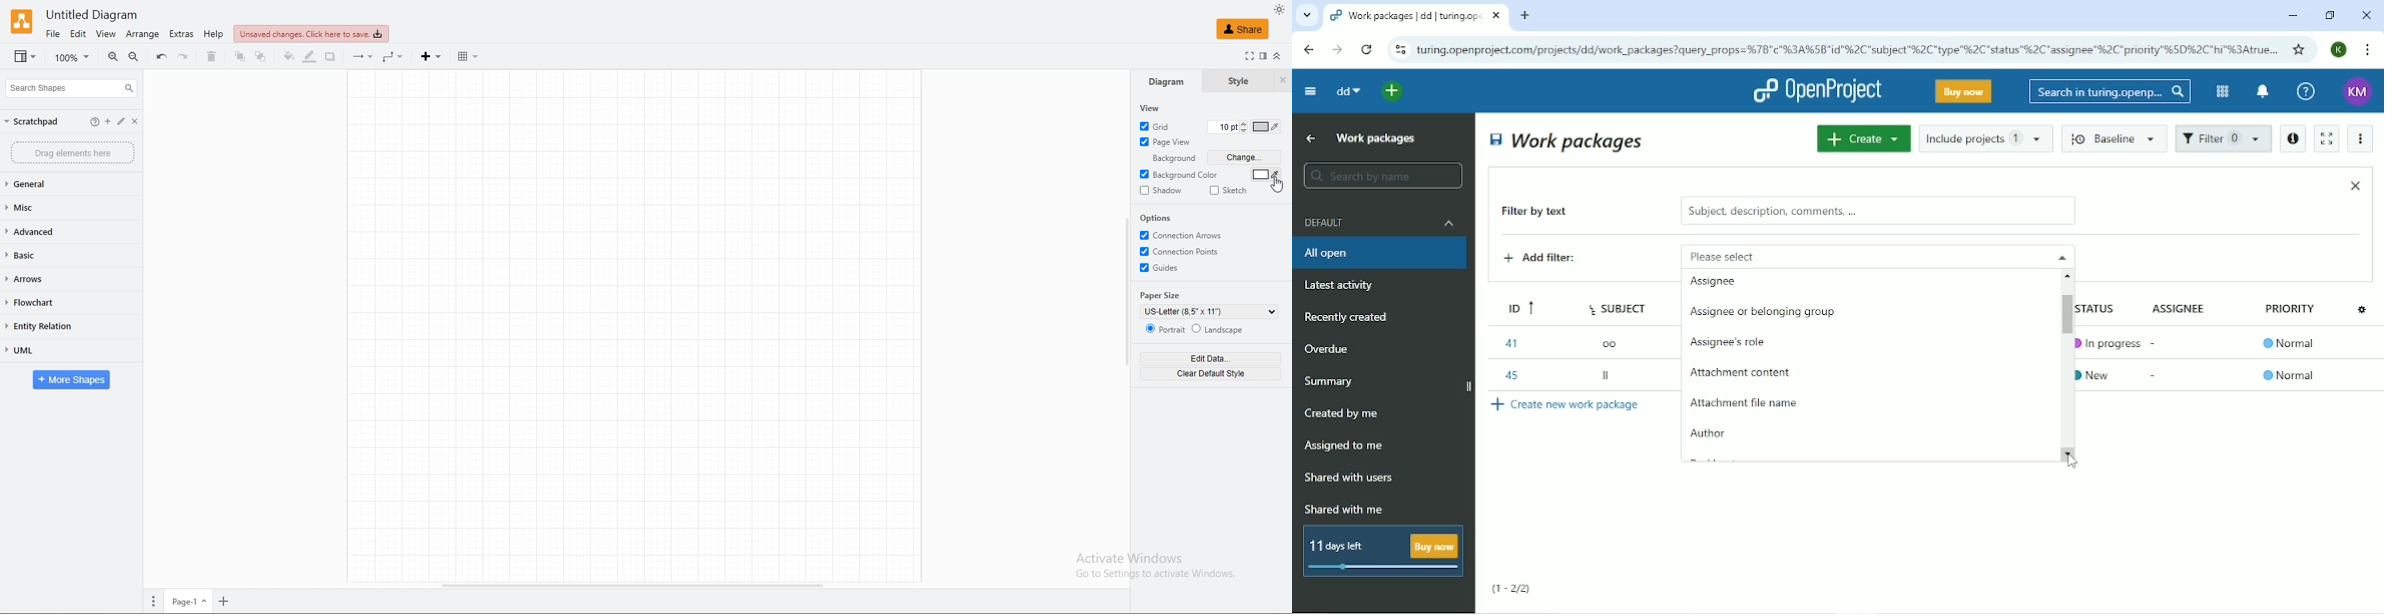 The height and width of the screenshot is (616, 2408). Describe the element at coordinates (2358, 92) in the screenshot. I see `Account` at that location.